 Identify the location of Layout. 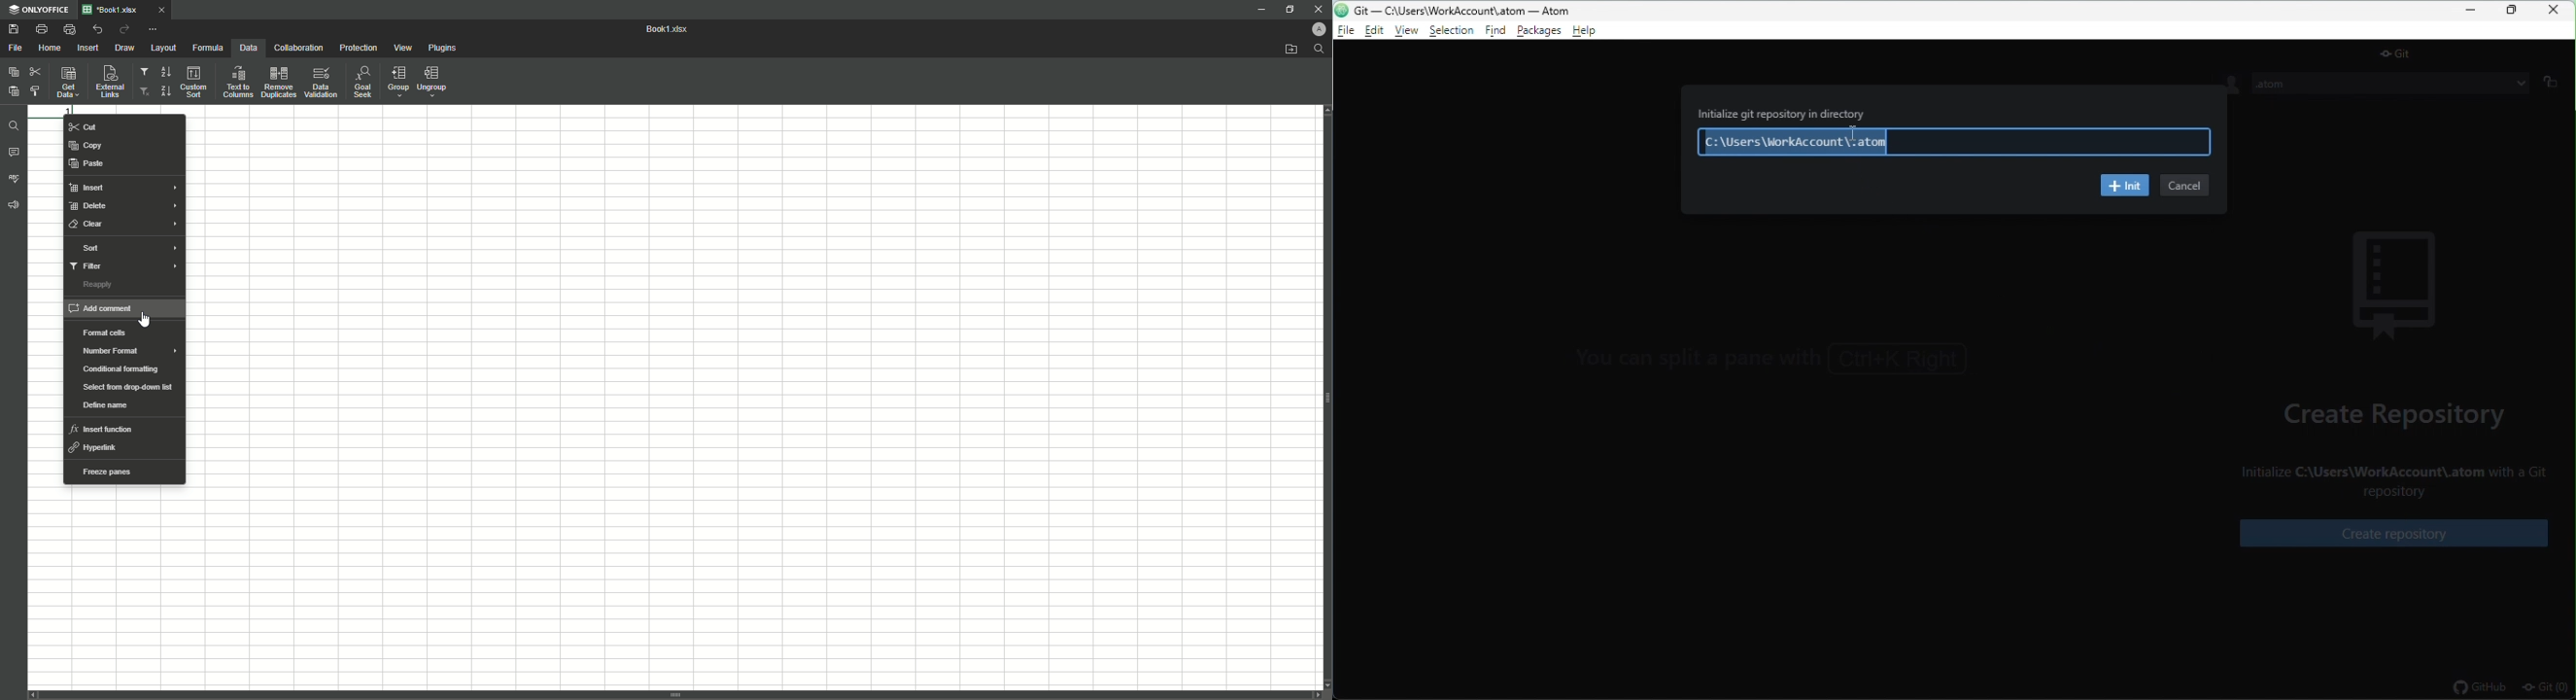
(163, 48).